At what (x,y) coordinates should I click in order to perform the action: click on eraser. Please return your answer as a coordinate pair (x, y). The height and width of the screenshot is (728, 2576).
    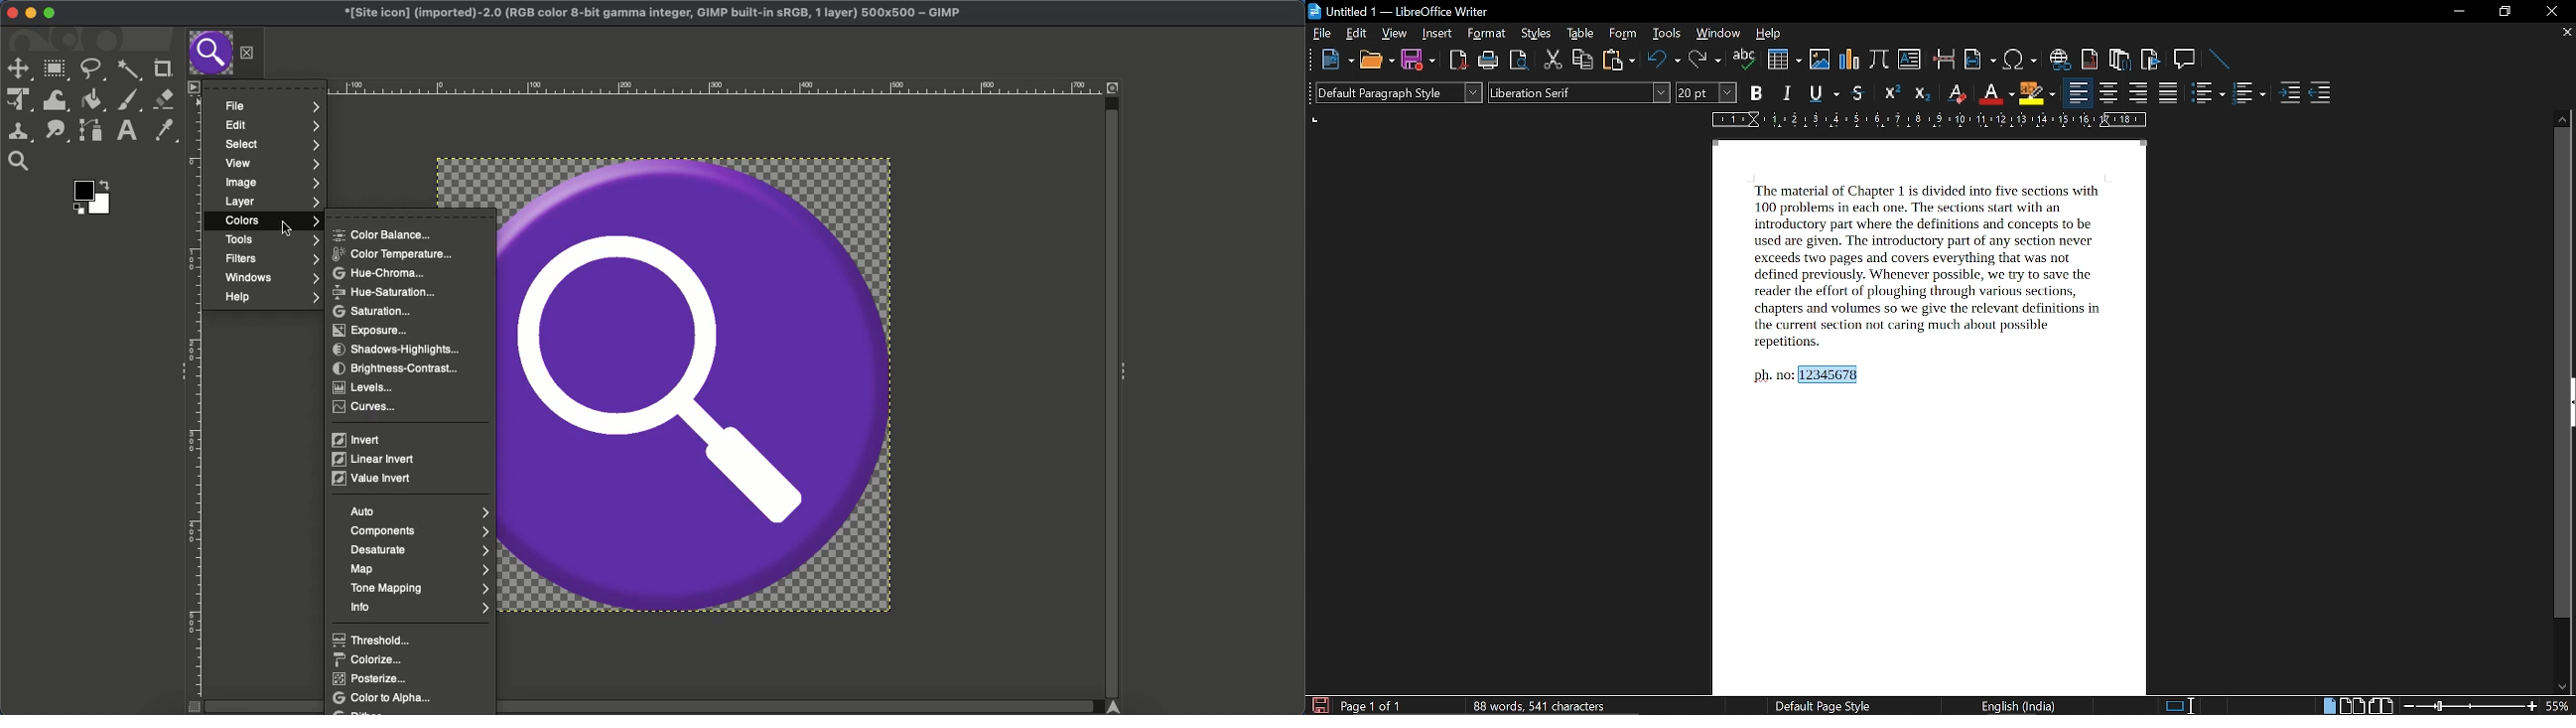
    Looking at the image, I should click on (1955, 93).